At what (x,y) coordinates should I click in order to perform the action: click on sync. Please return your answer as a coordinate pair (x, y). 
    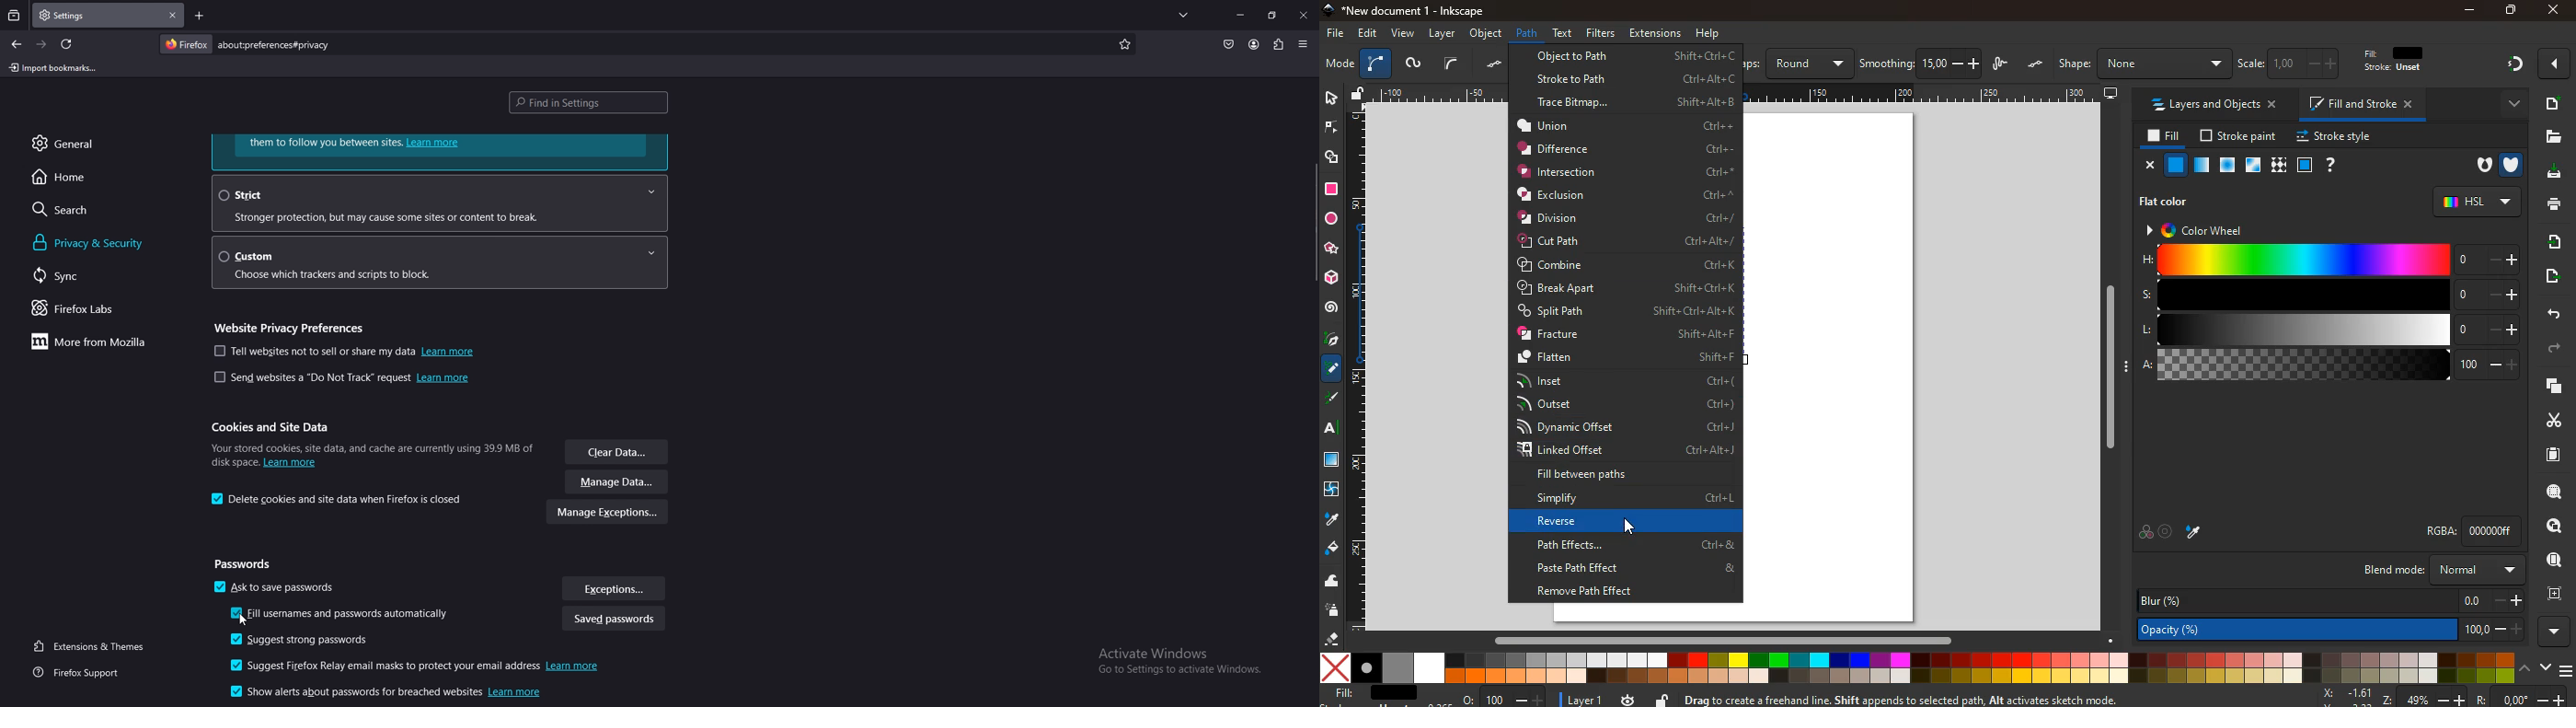
    Looking at the image, I should click on (73, 276).